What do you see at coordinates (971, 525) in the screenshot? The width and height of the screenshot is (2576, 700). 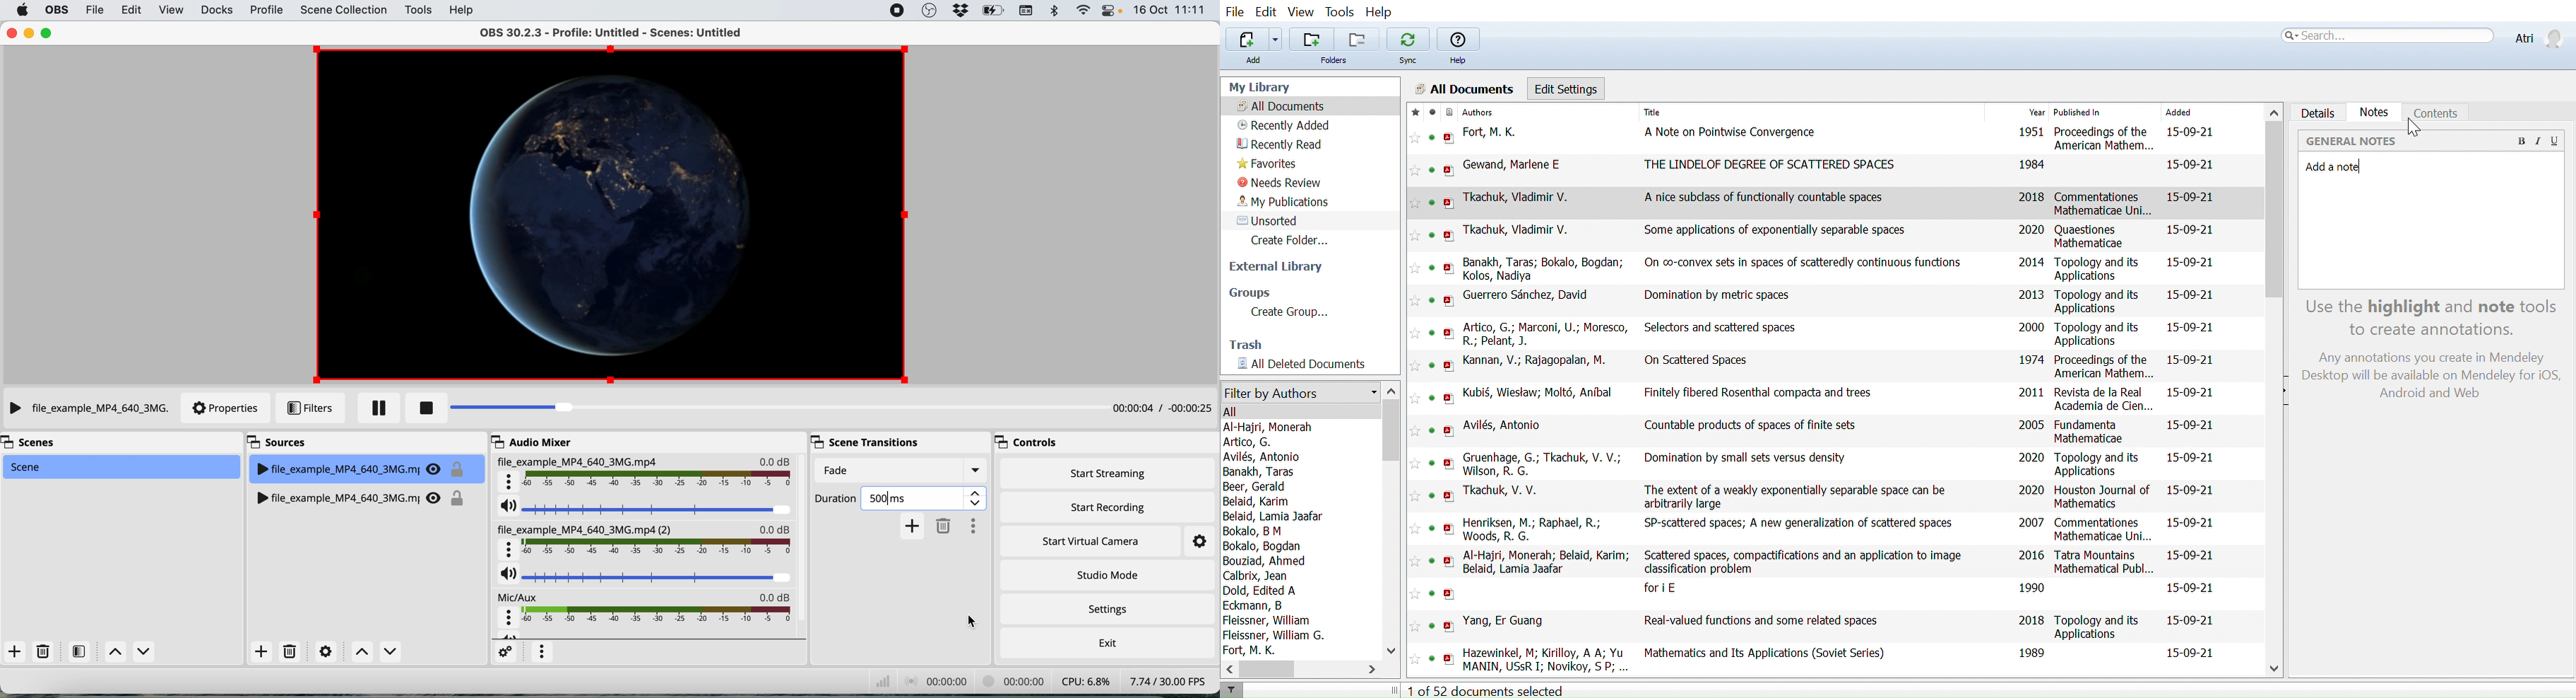 I see `more options` at bounding box center [971, 525].